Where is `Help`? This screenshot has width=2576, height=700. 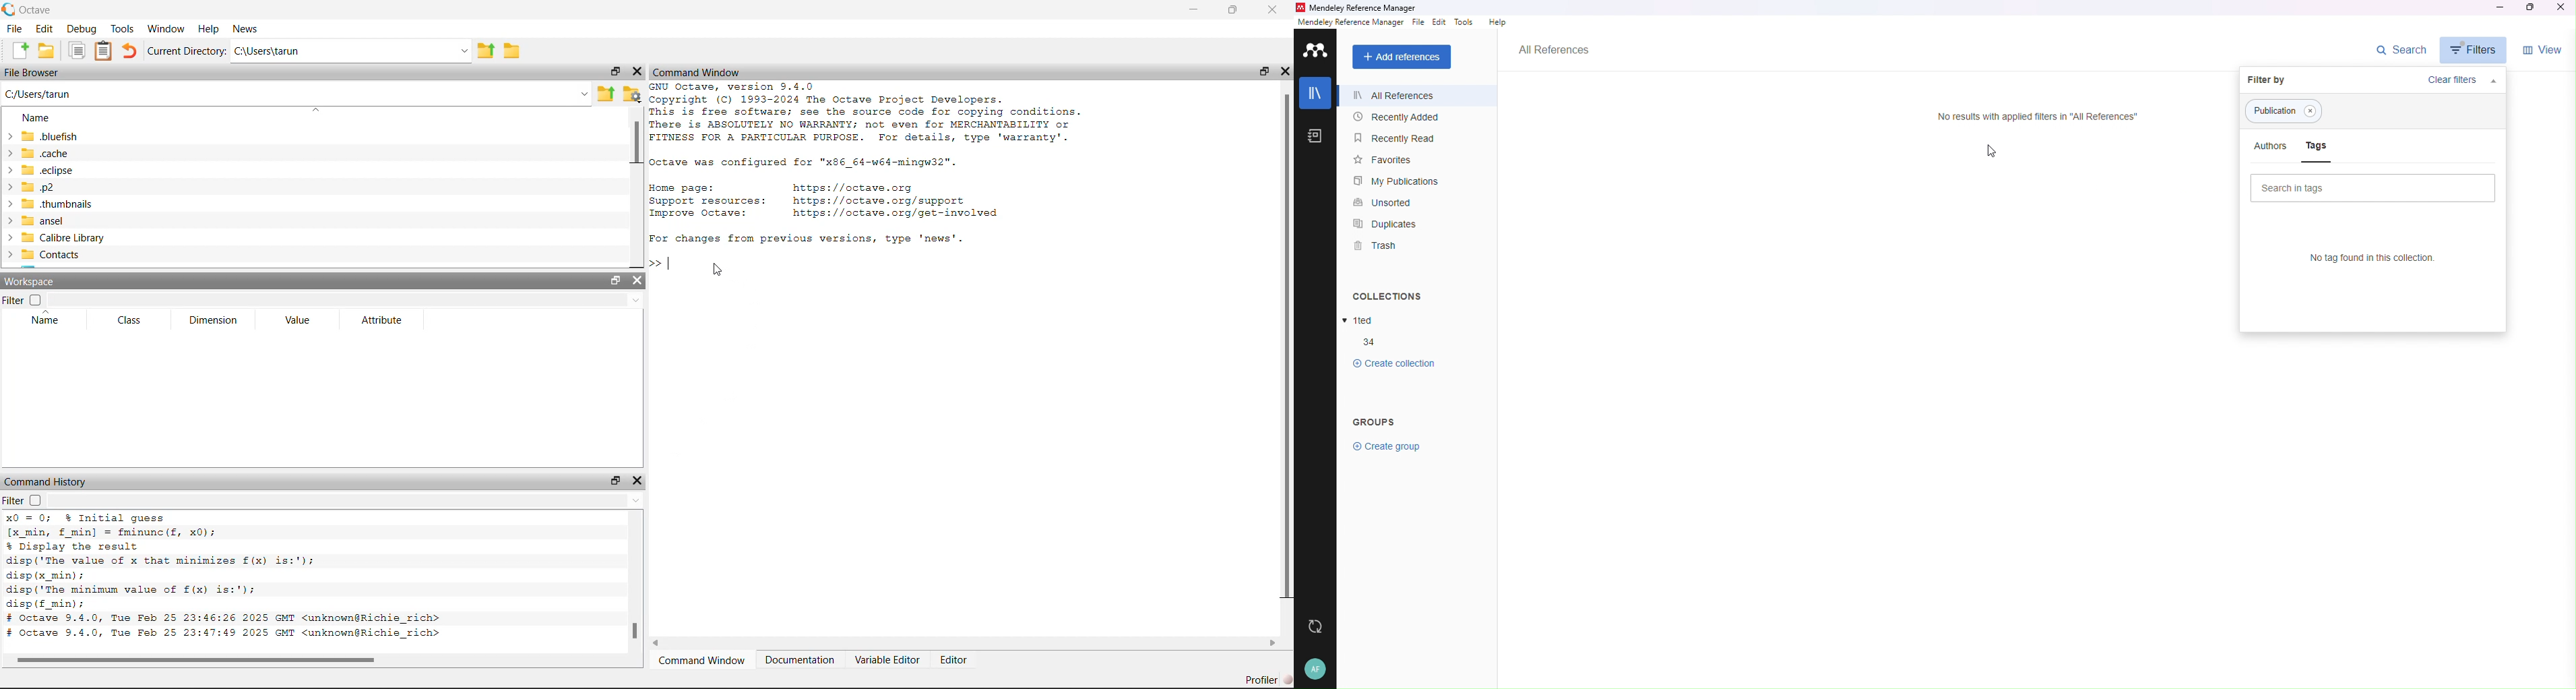 Help is located at coordinates (1496, 23).